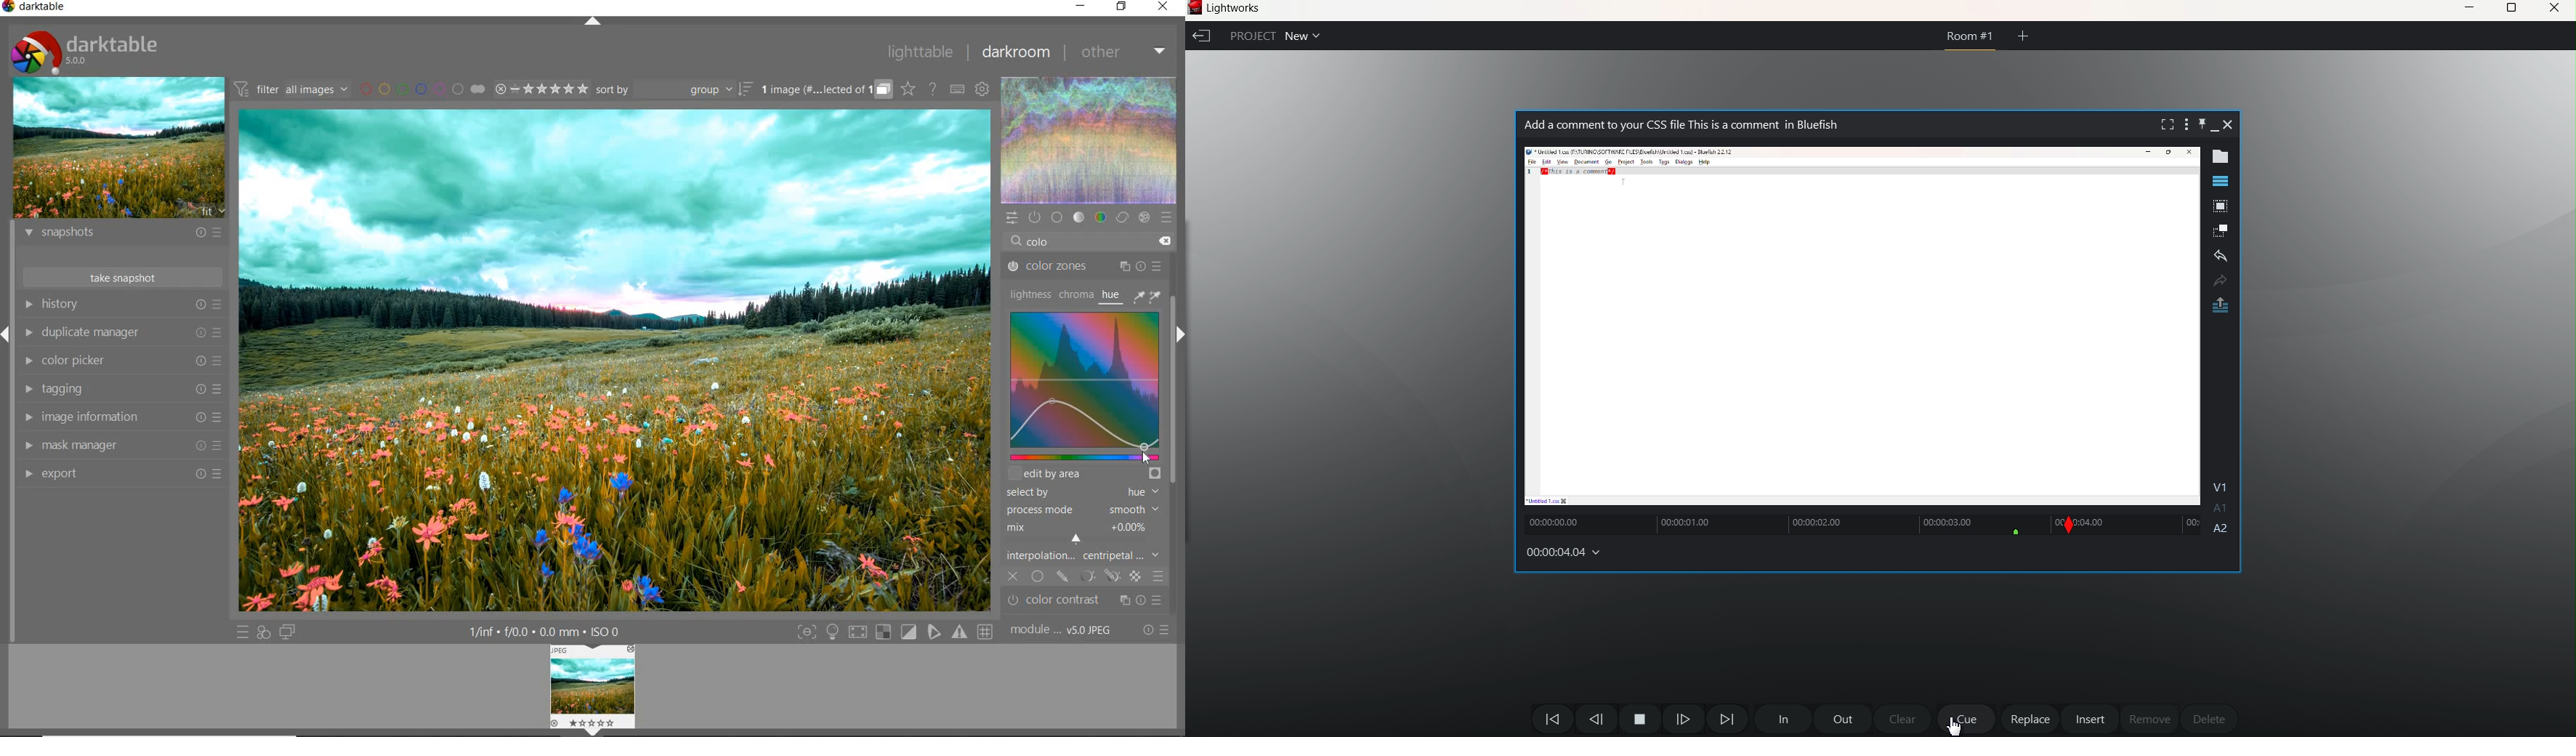 Image resolution: width=2576 pixels, height=756 pixels. What do you see at coordinates (1014, 575) in the screenshot?
I see `off` at bounding box center [1014, 575].